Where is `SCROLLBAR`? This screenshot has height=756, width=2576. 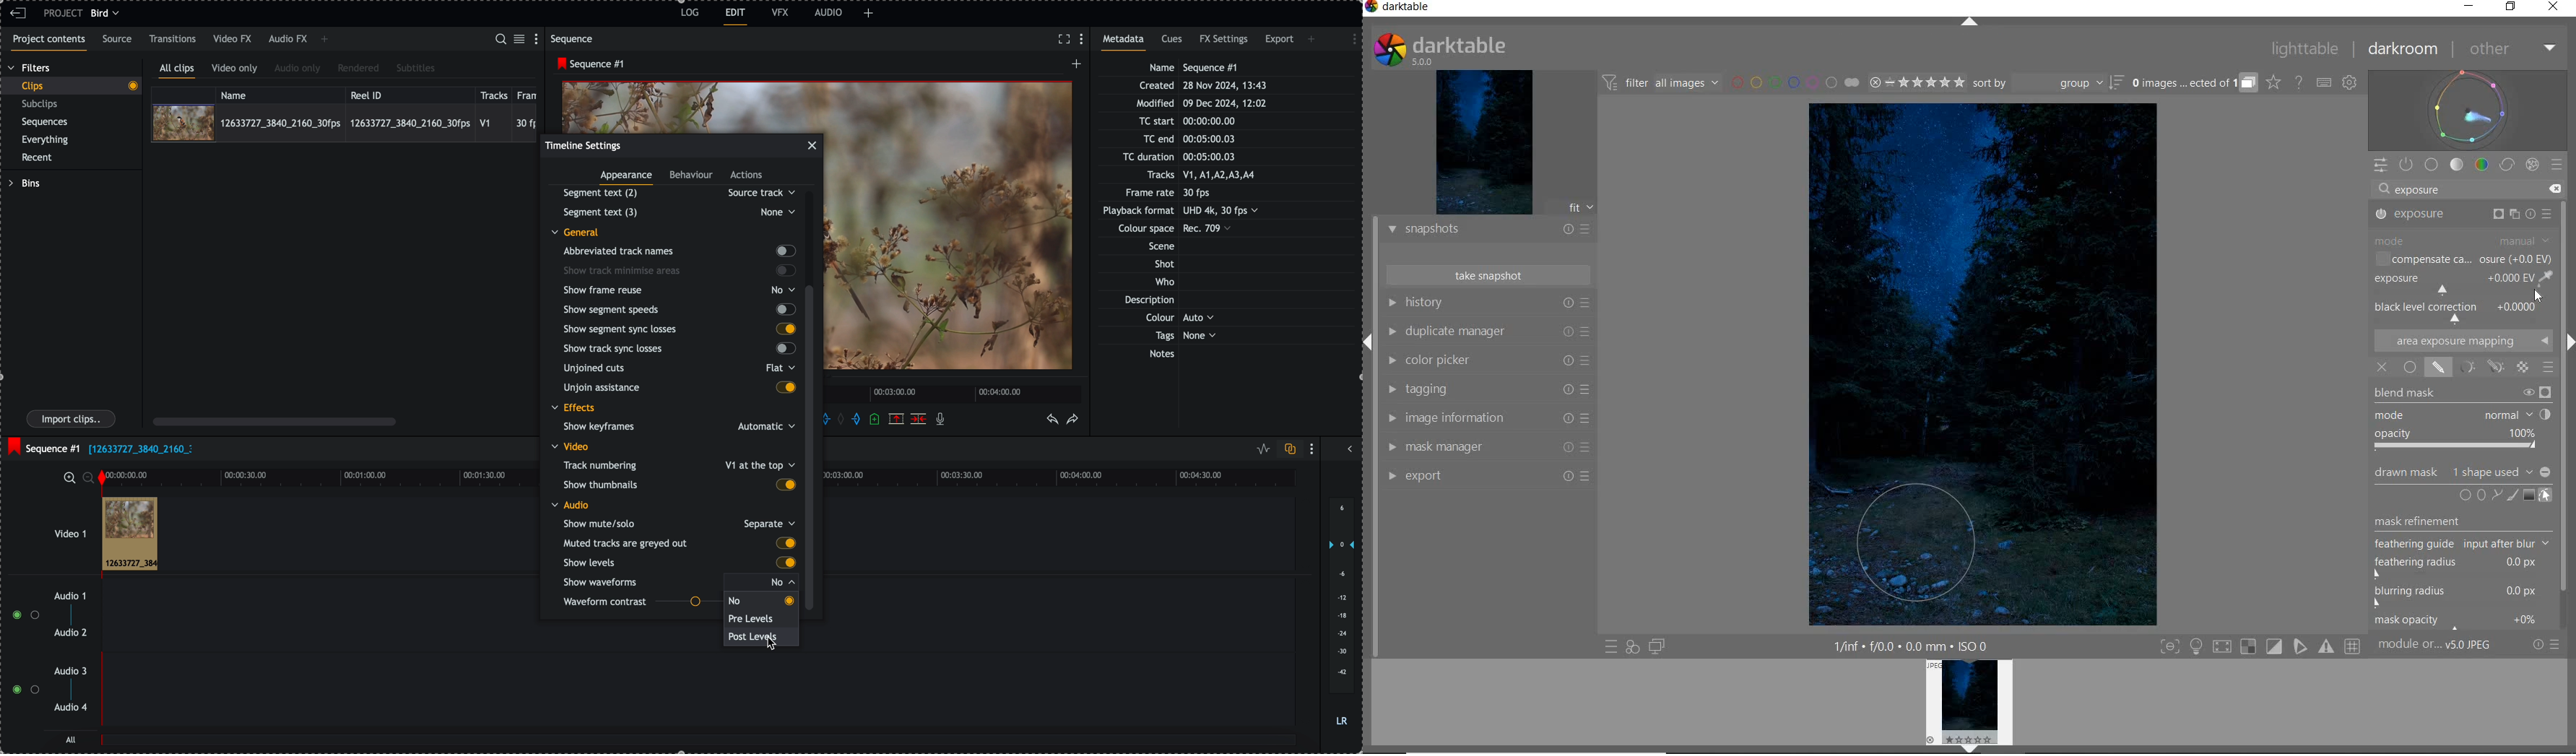
SCROLLBAR is located at coordinates (2569, 264).